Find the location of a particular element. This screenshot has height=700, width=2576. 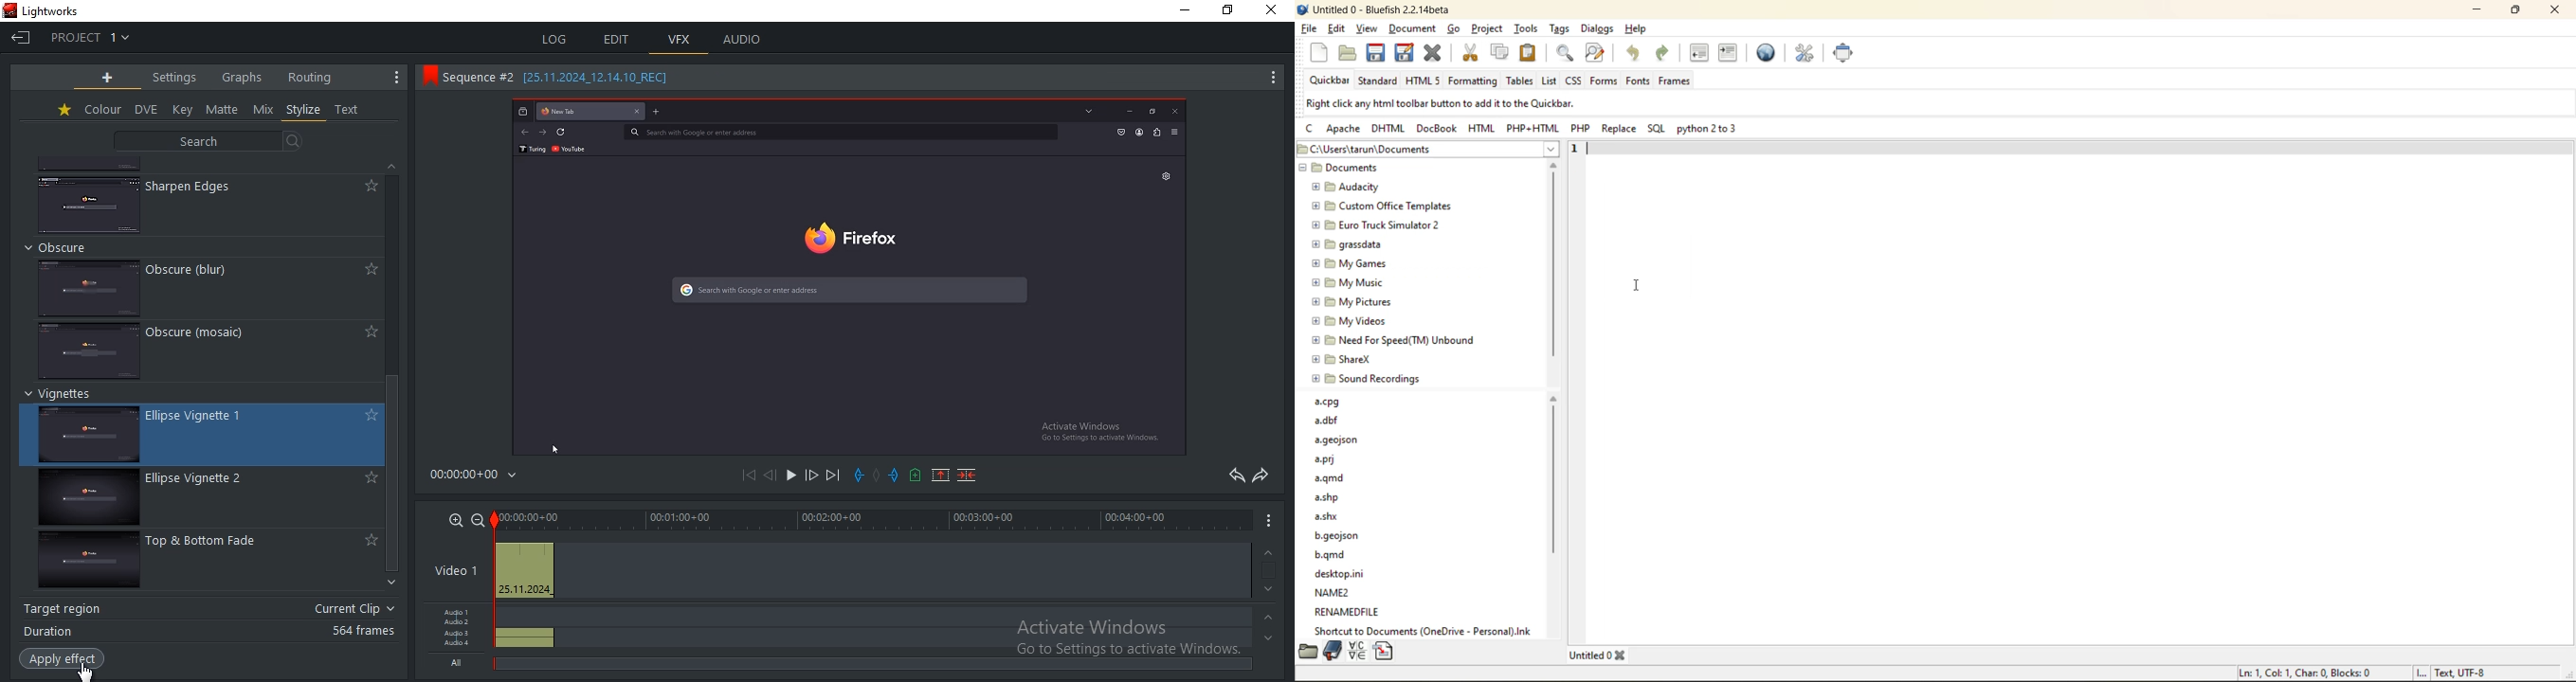

my pictures is located at coordinates (1354, 303).